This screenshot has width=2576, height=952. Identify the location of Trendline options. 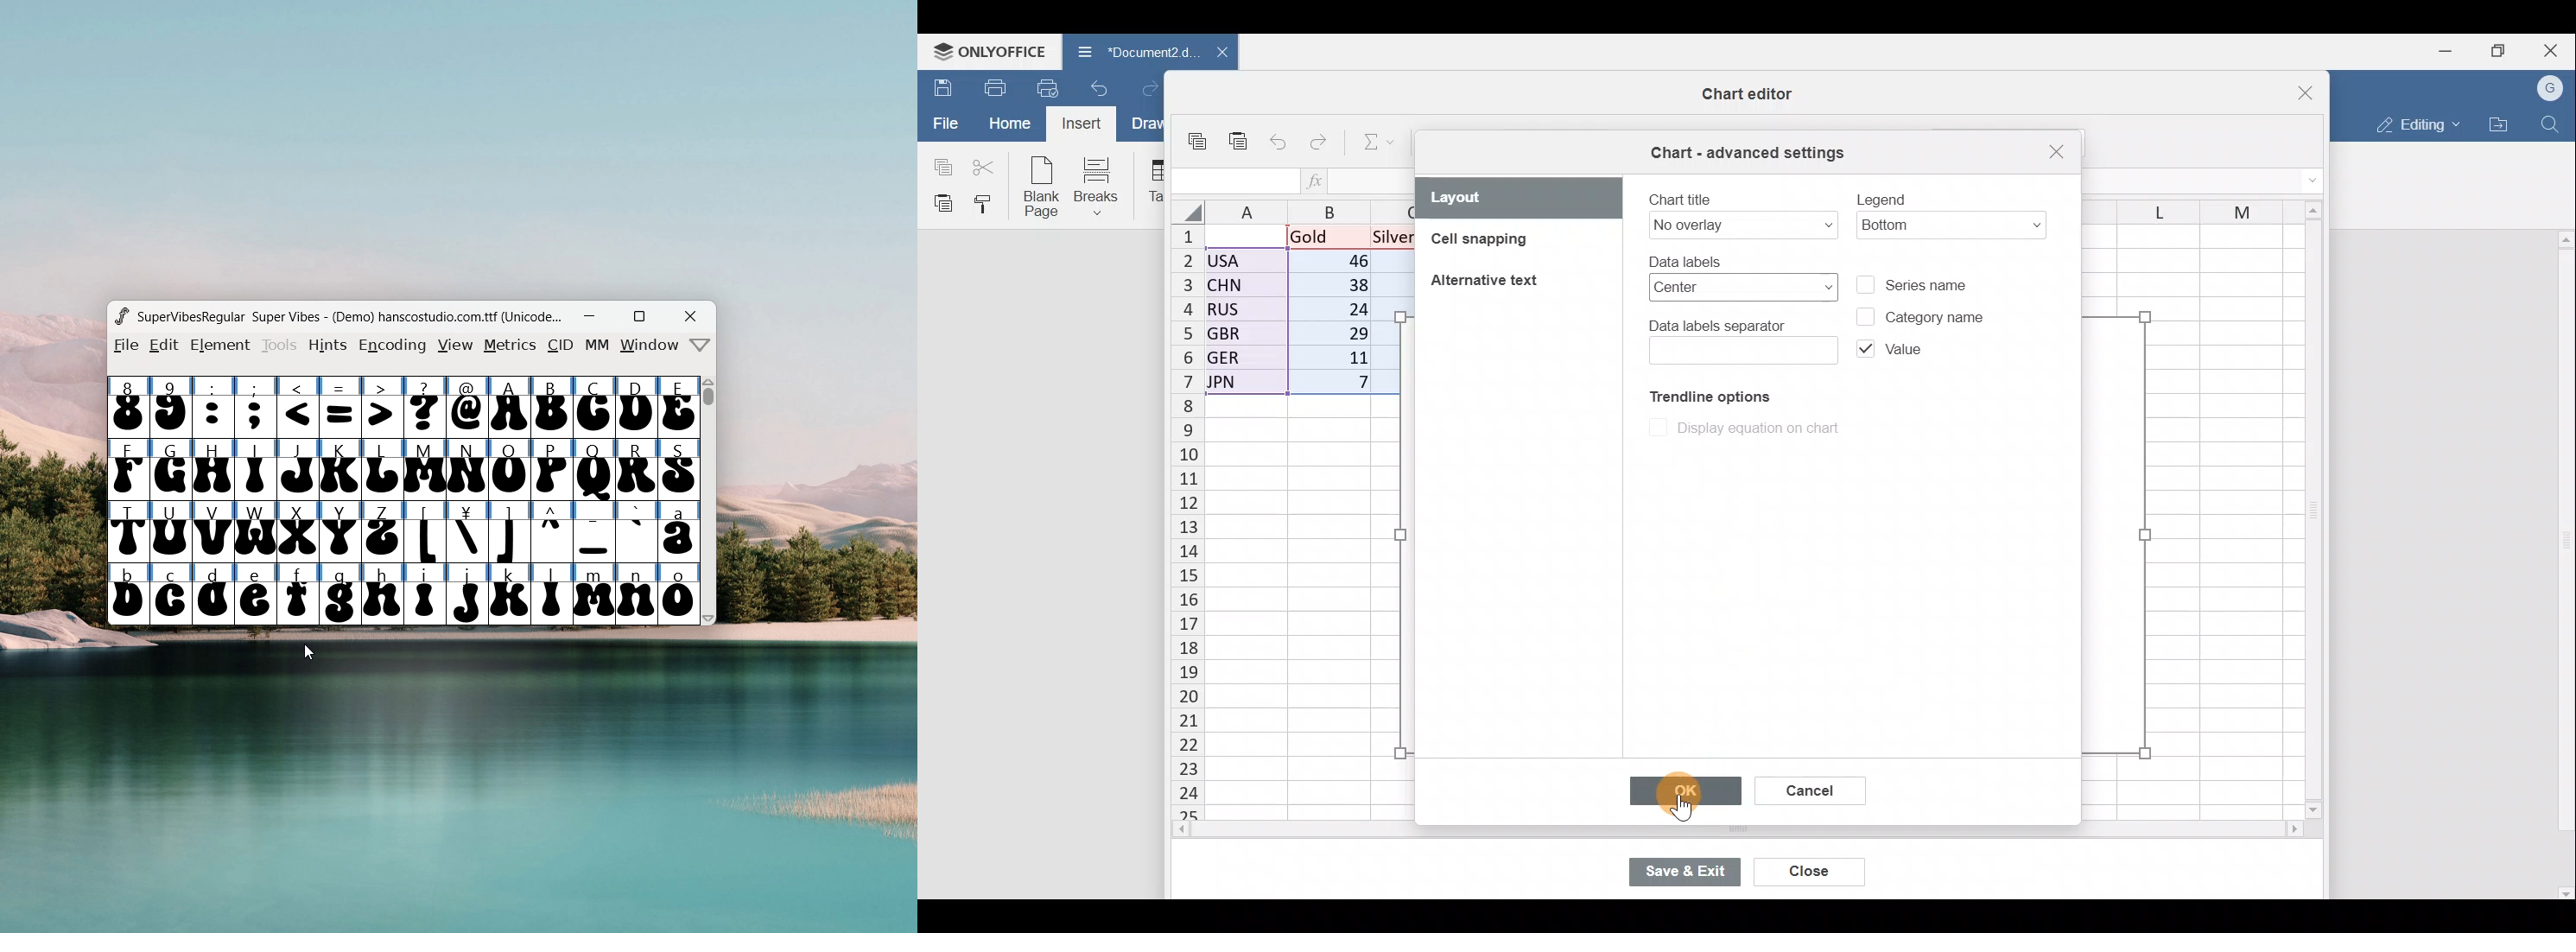
(1701, 393).